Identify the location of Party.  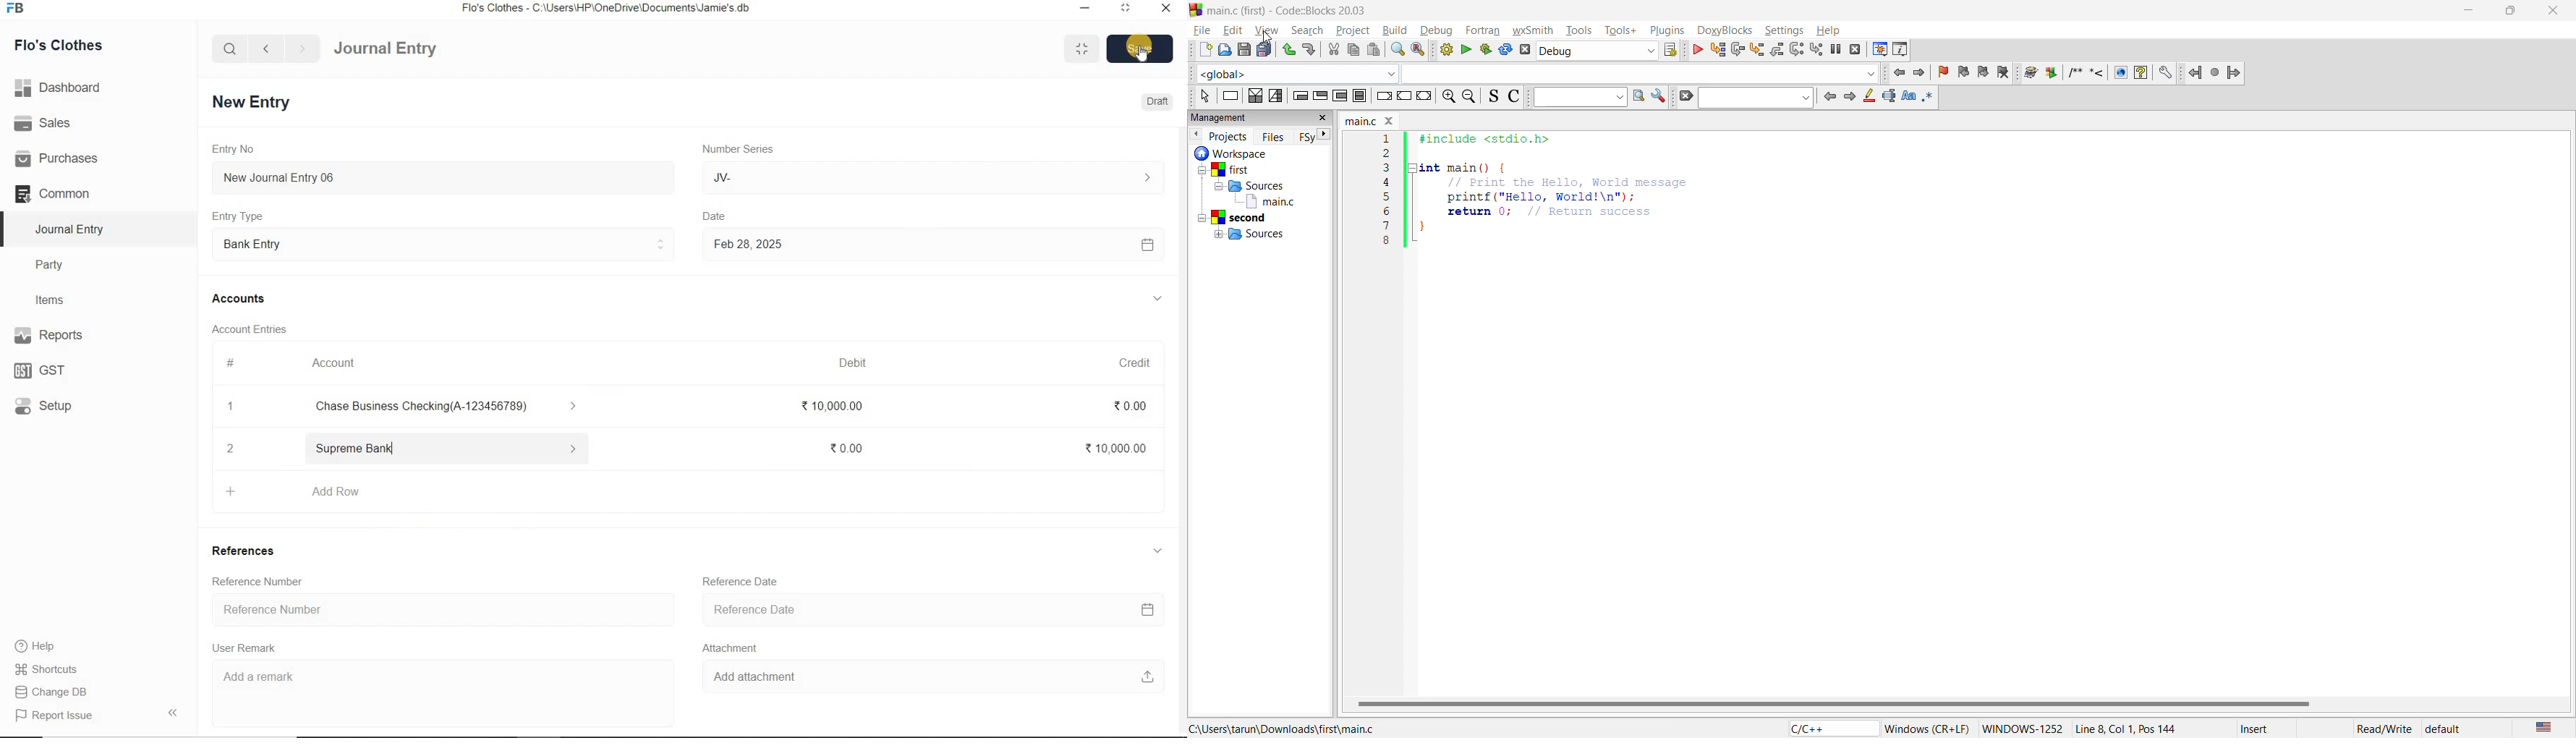
(59, 265).